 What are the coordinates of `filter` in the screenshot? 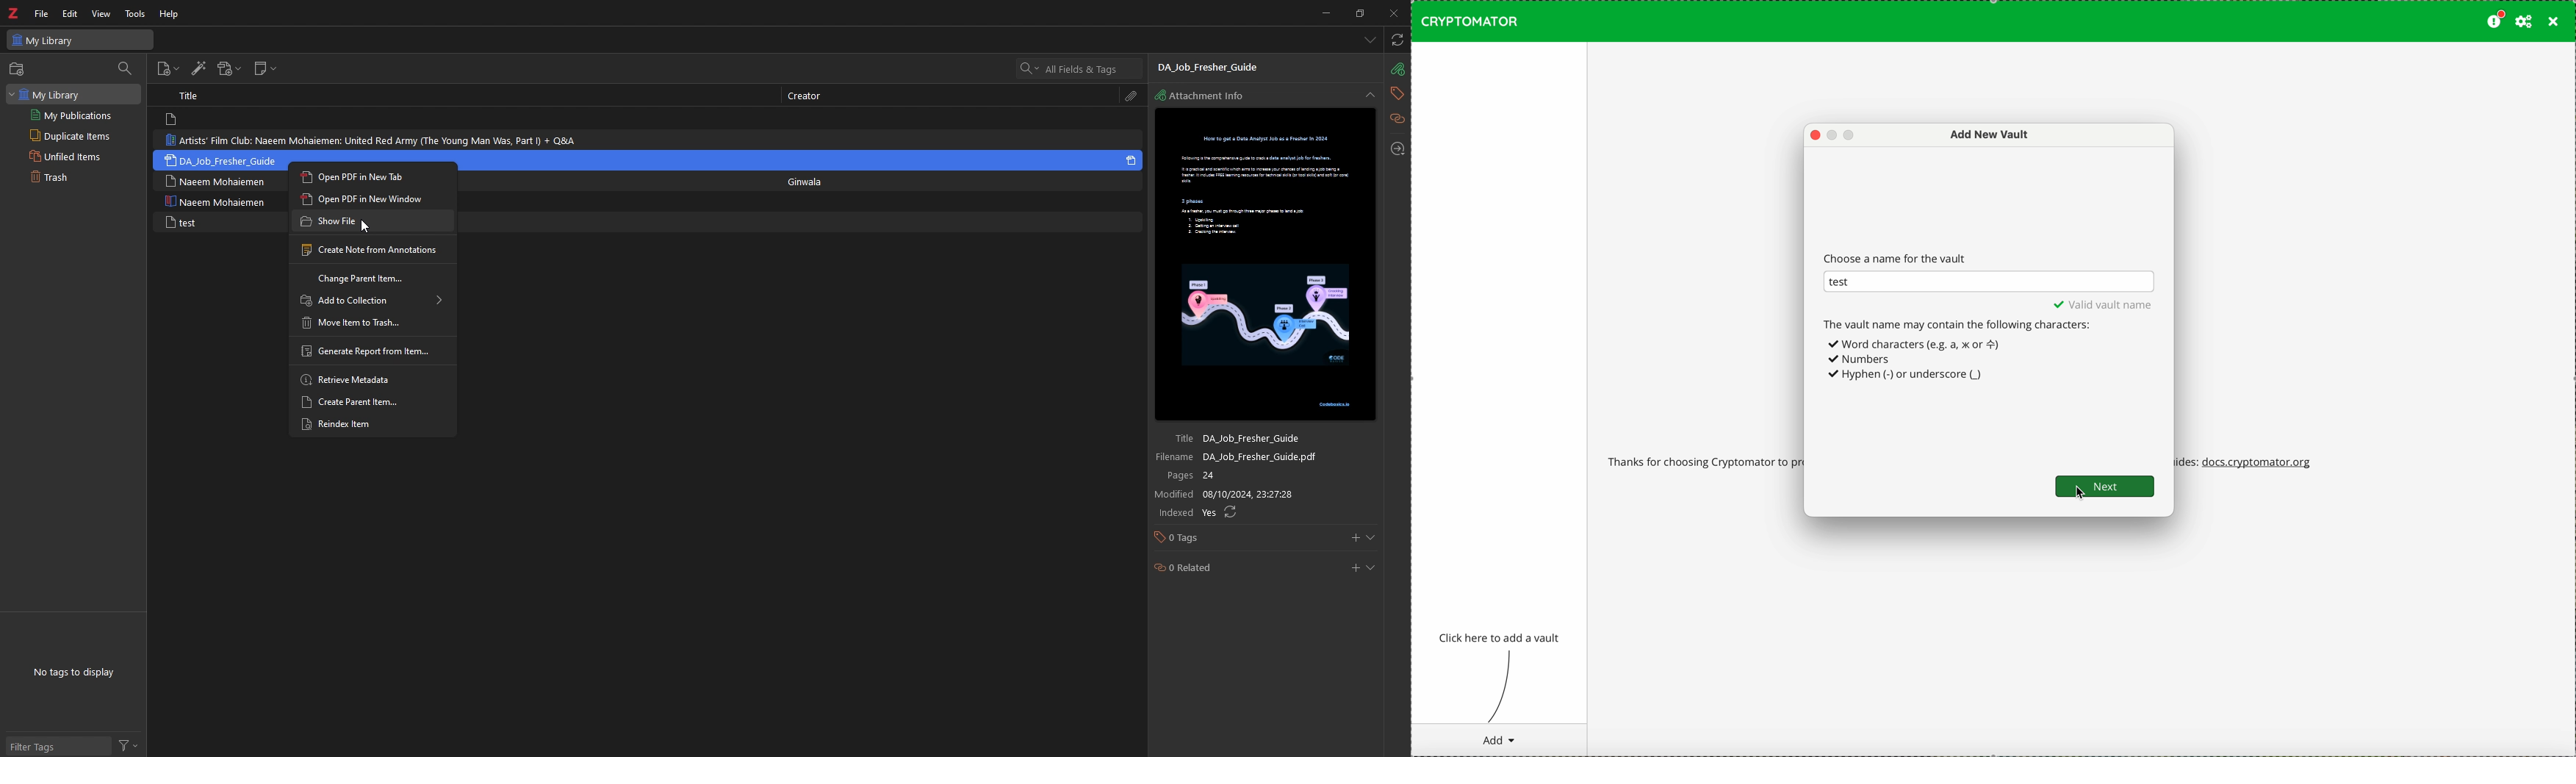 It's located at (132, 746).